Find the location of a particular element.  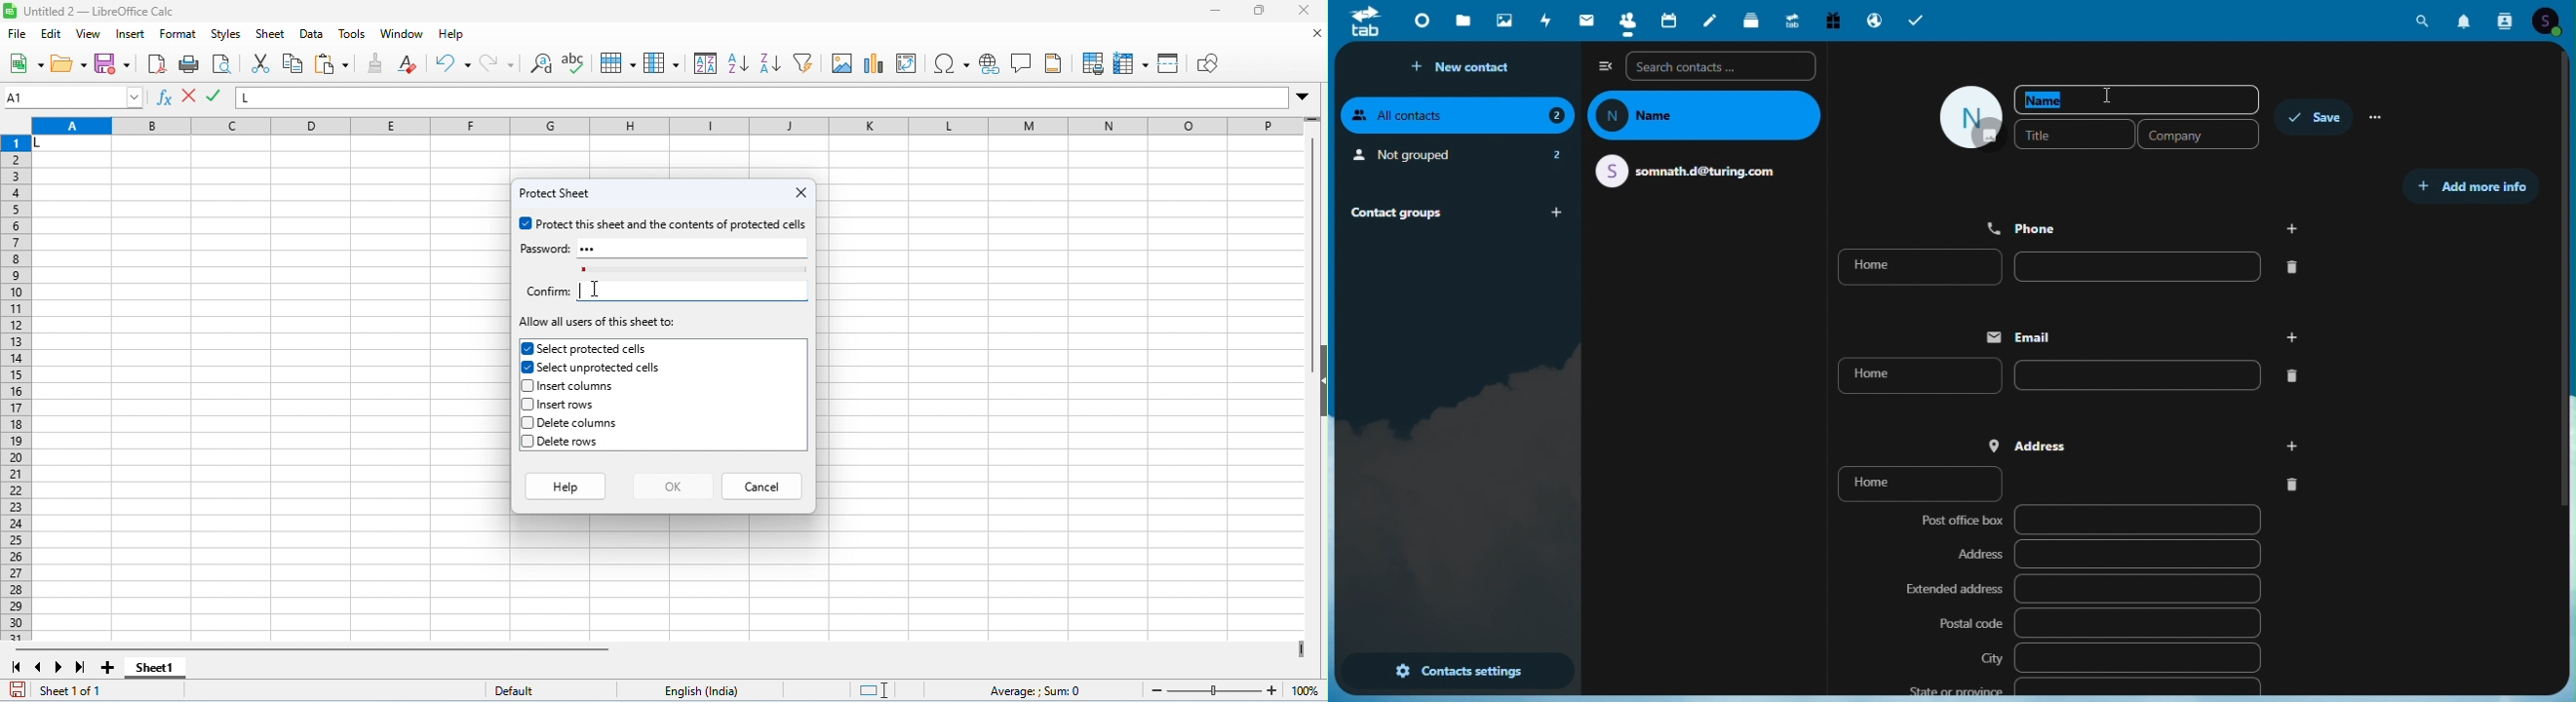

close is located at coordinates (800, 193).